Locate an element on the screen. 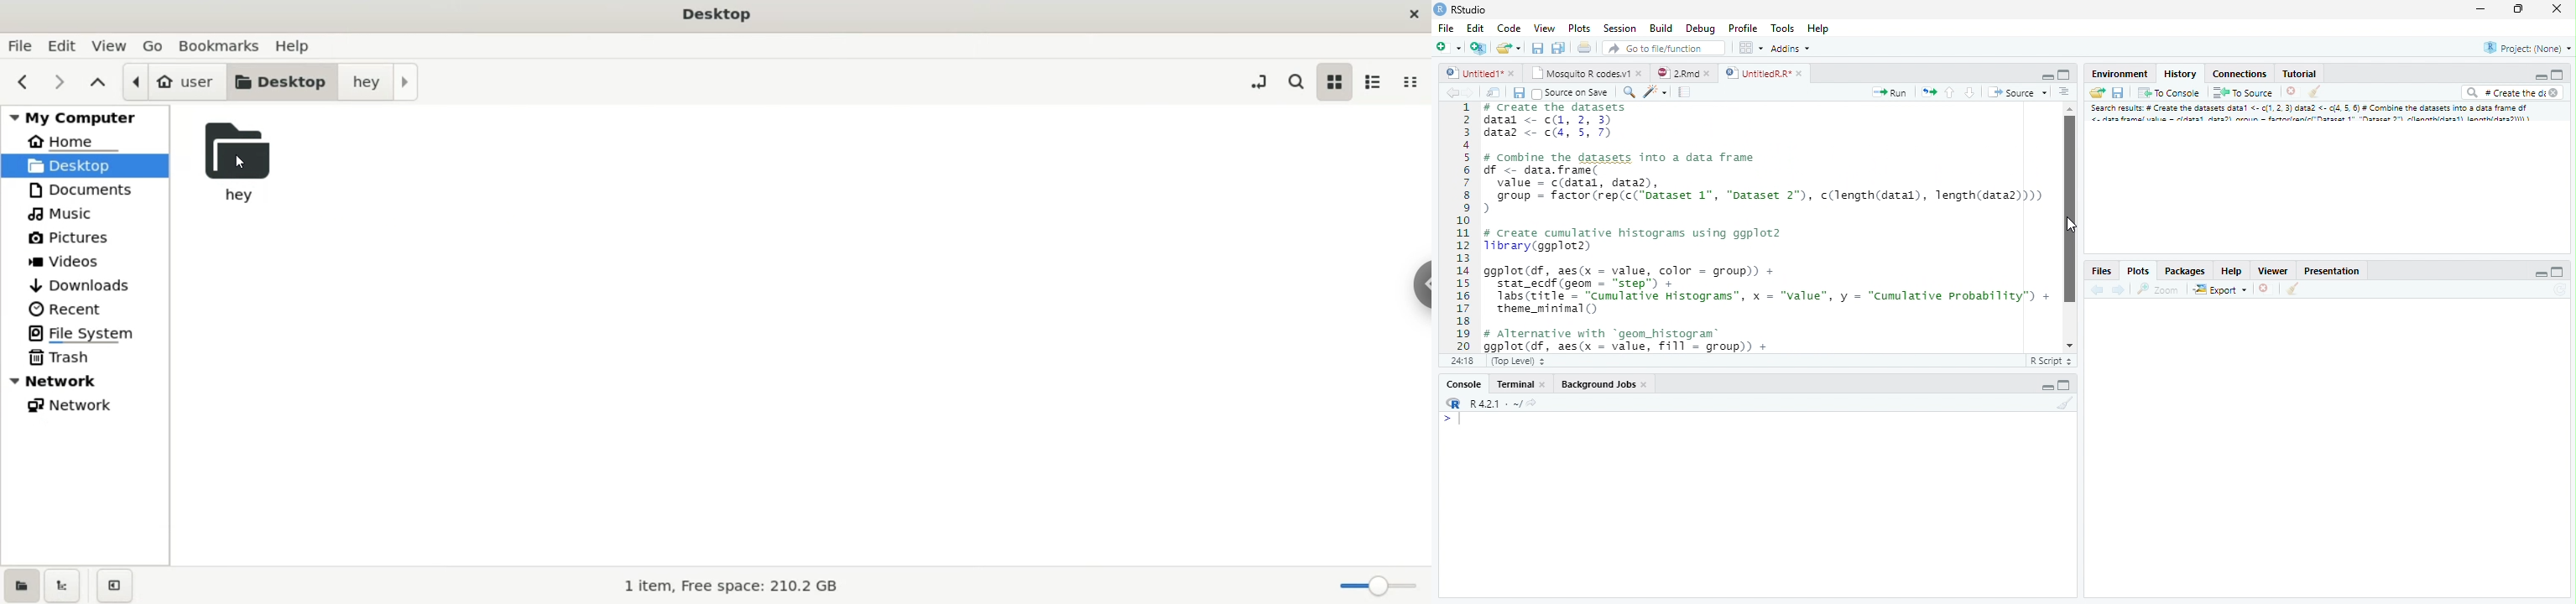 The height and width of the screenshot is (616, 2576). # Create the di is located at coordinates (2511, 94).